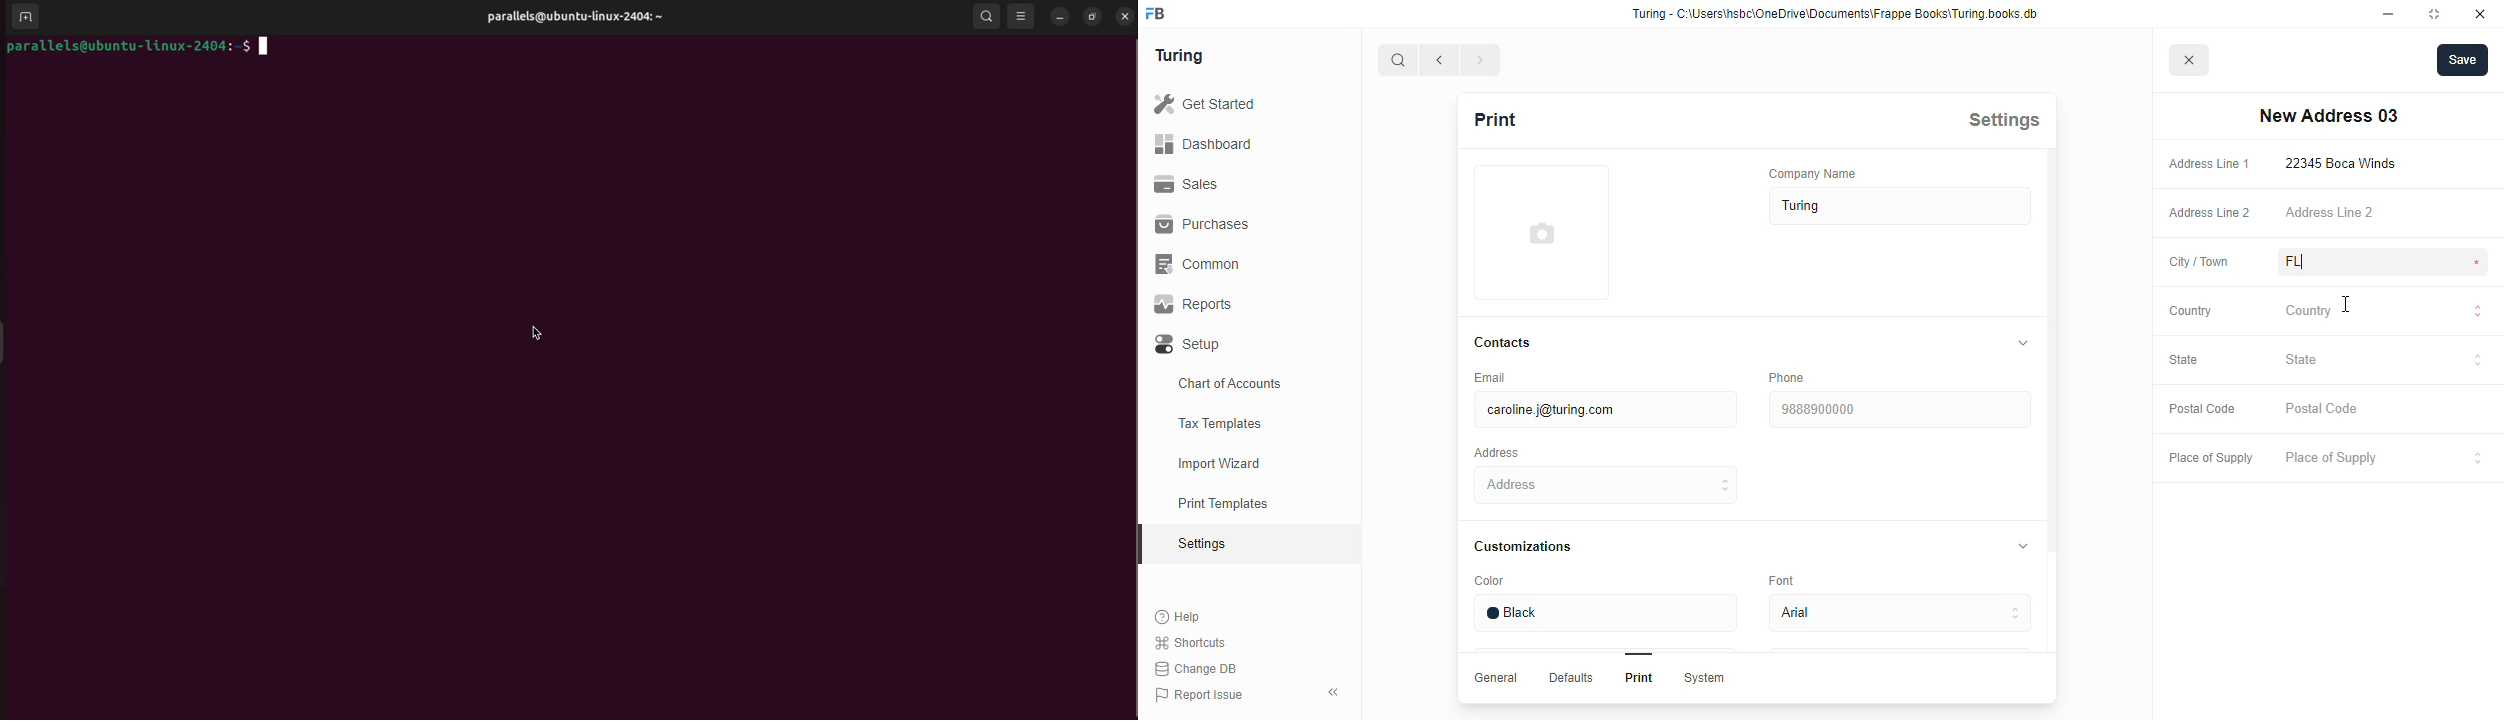  What do you see at coordinates (2201, 409) in the screenshot?
I see `postal code` at bounding box center [2201, 409].